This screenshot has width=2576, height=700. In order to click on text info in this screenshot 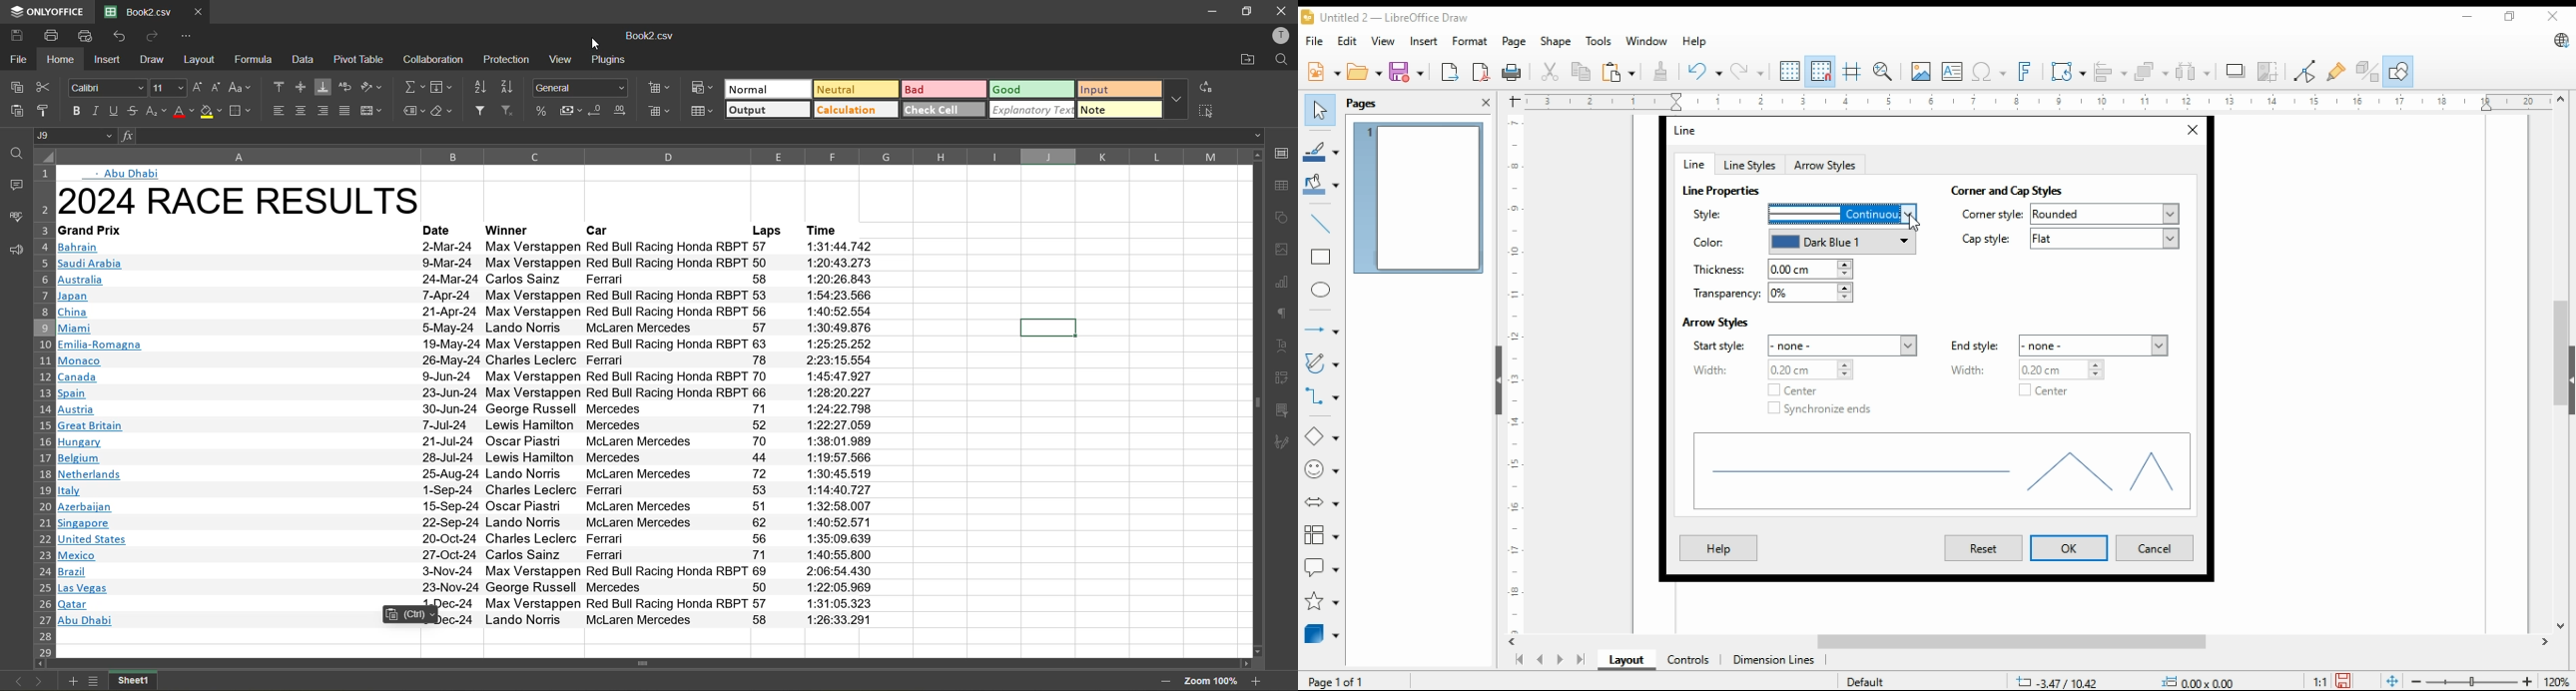, I will do `click(468, 296)`.